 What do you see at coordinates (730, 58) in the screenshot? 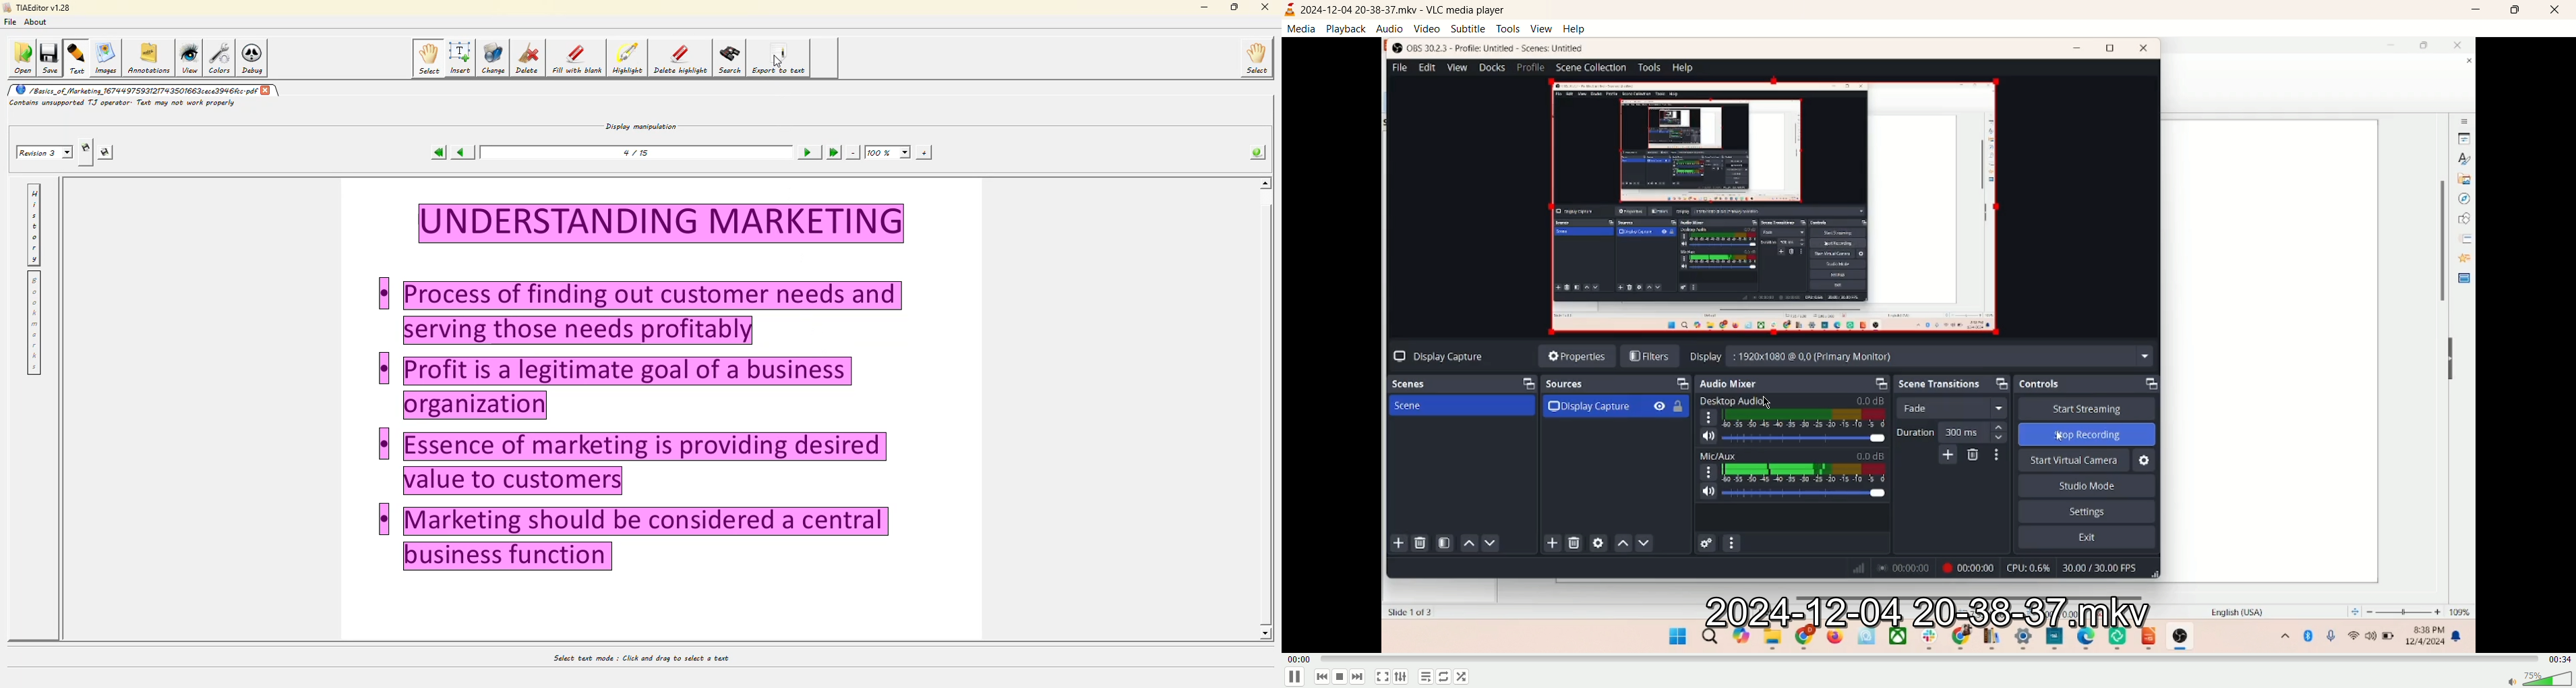
I see `search` at bounding box center [730, 58].